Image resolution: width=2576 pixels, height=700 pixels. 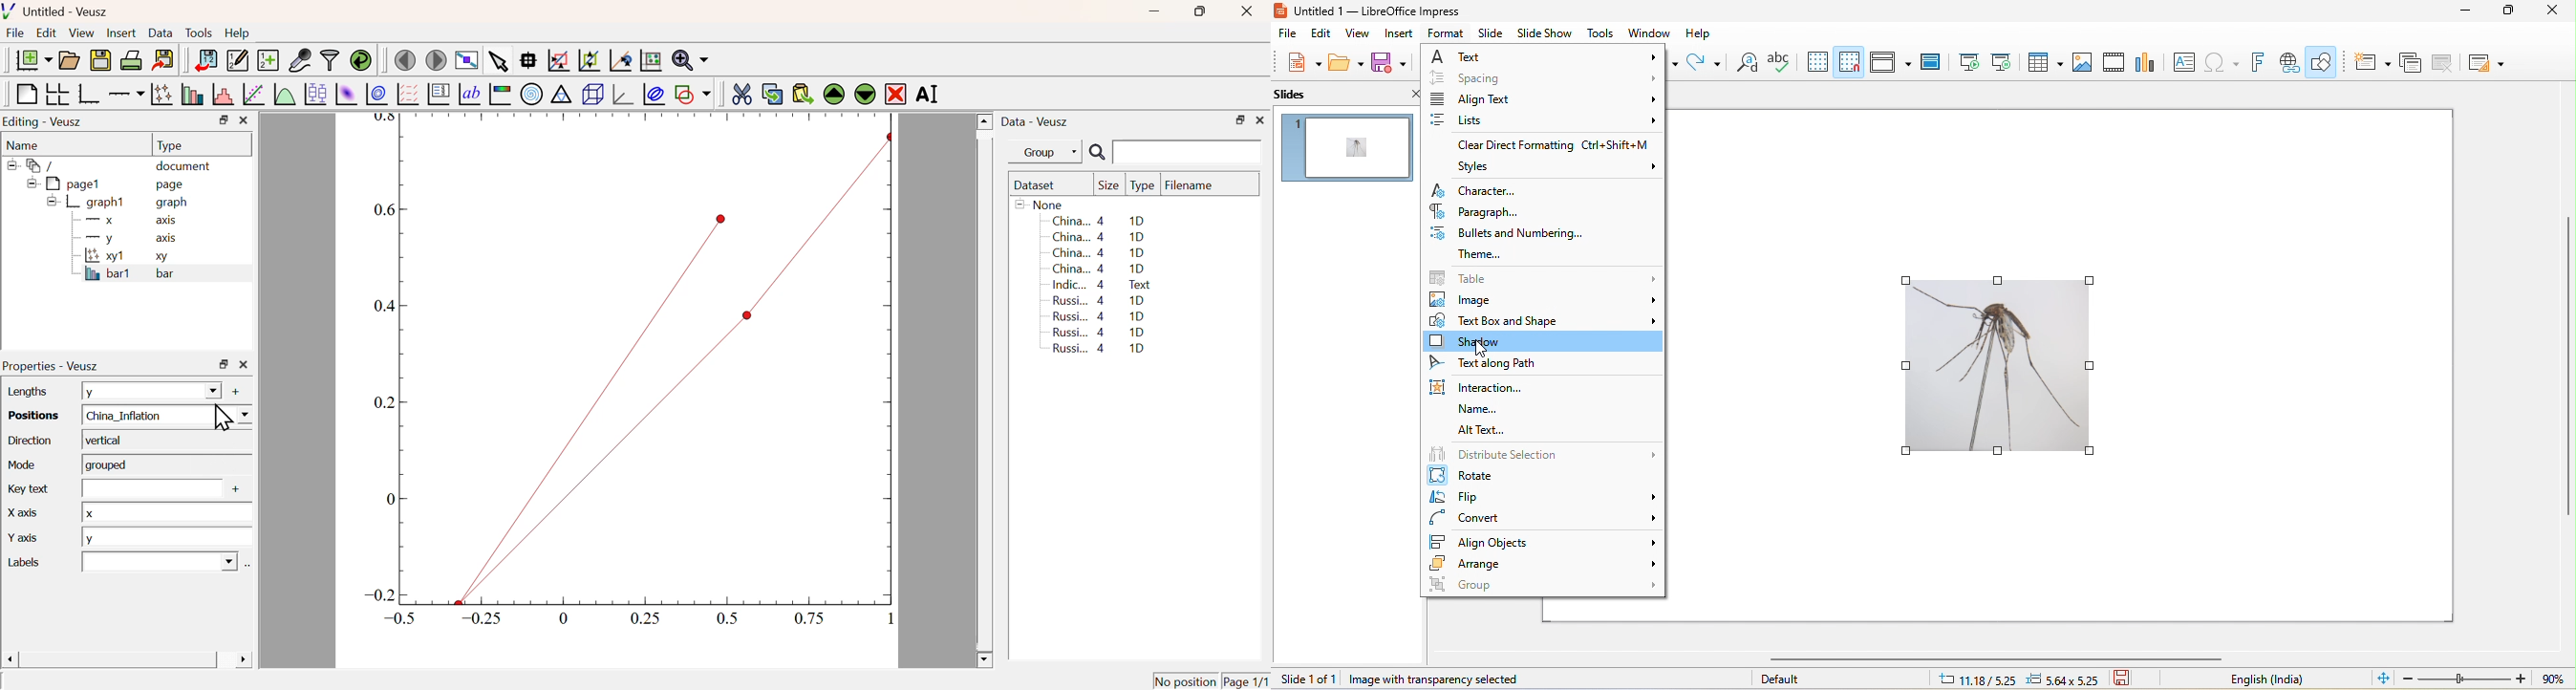 What do you see at coordinates (58, 13) in the screenshot?
I see `Untitled - Veusz` at bounding box center [58, 13].